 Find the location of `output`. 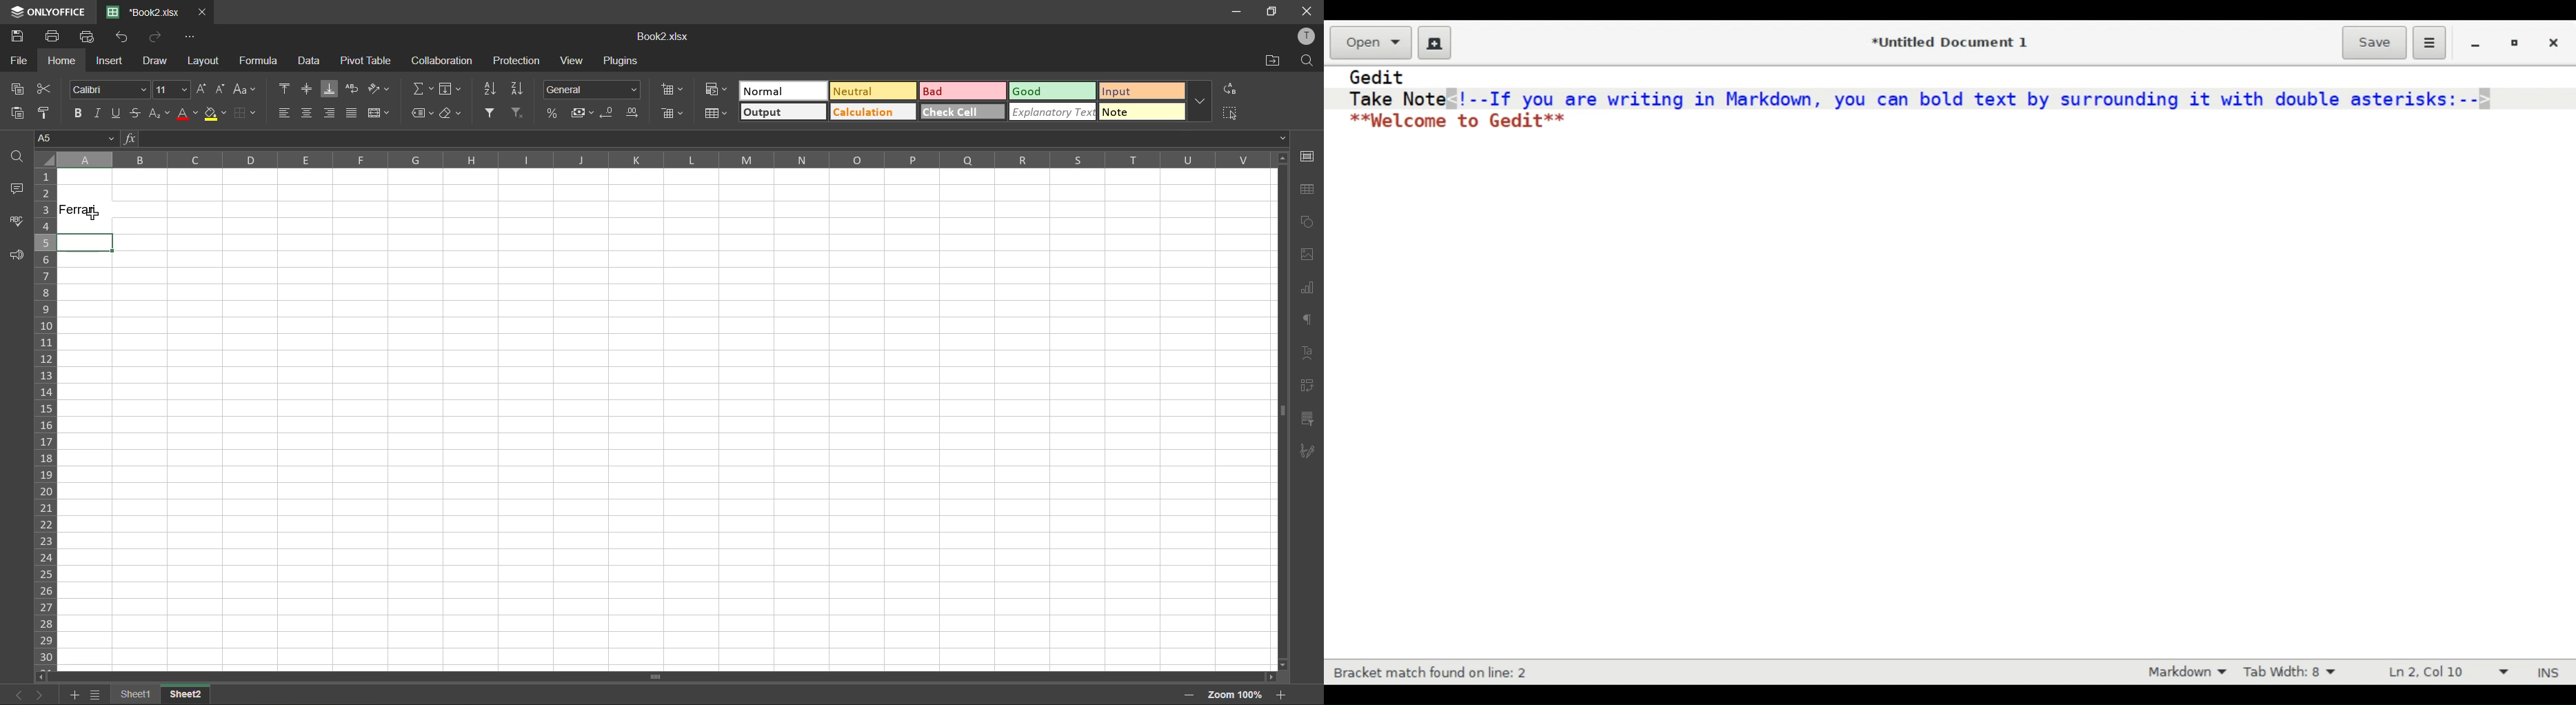

output is located at coordinates (781, 112).